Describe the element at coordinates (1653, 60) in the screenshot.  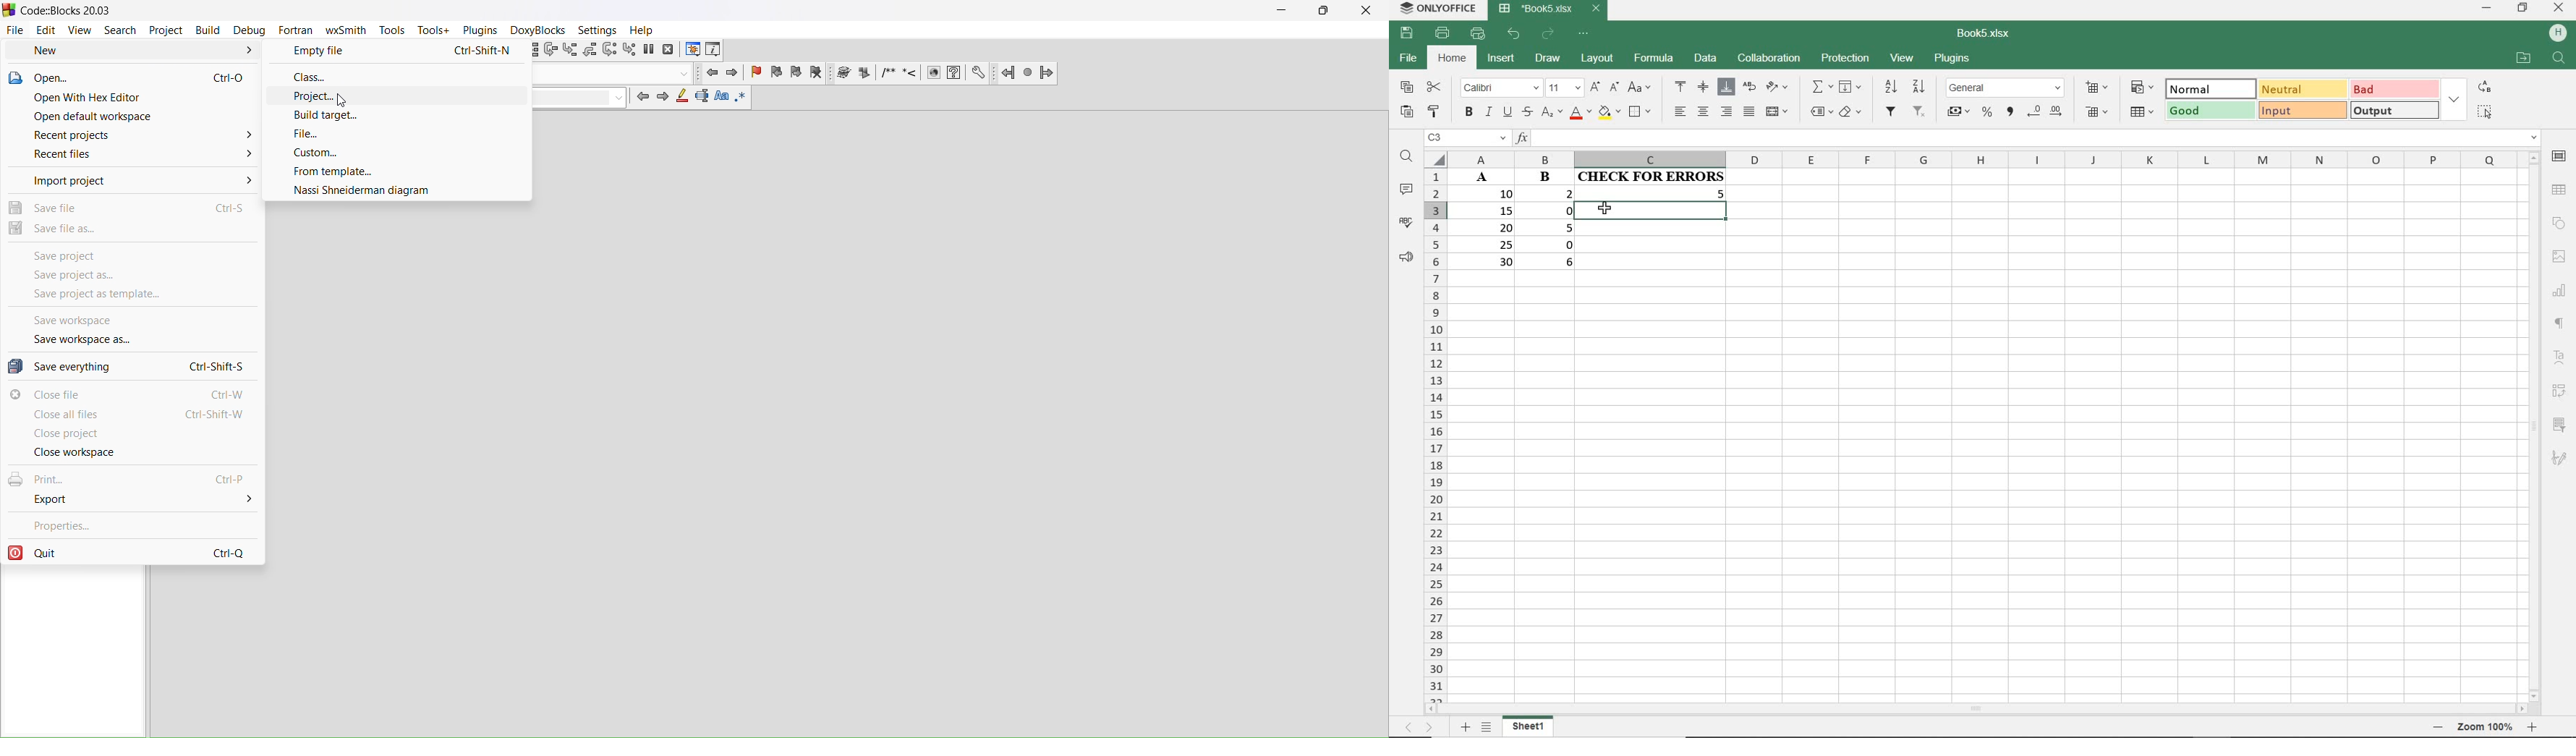
I see `FORMULA` at that location.